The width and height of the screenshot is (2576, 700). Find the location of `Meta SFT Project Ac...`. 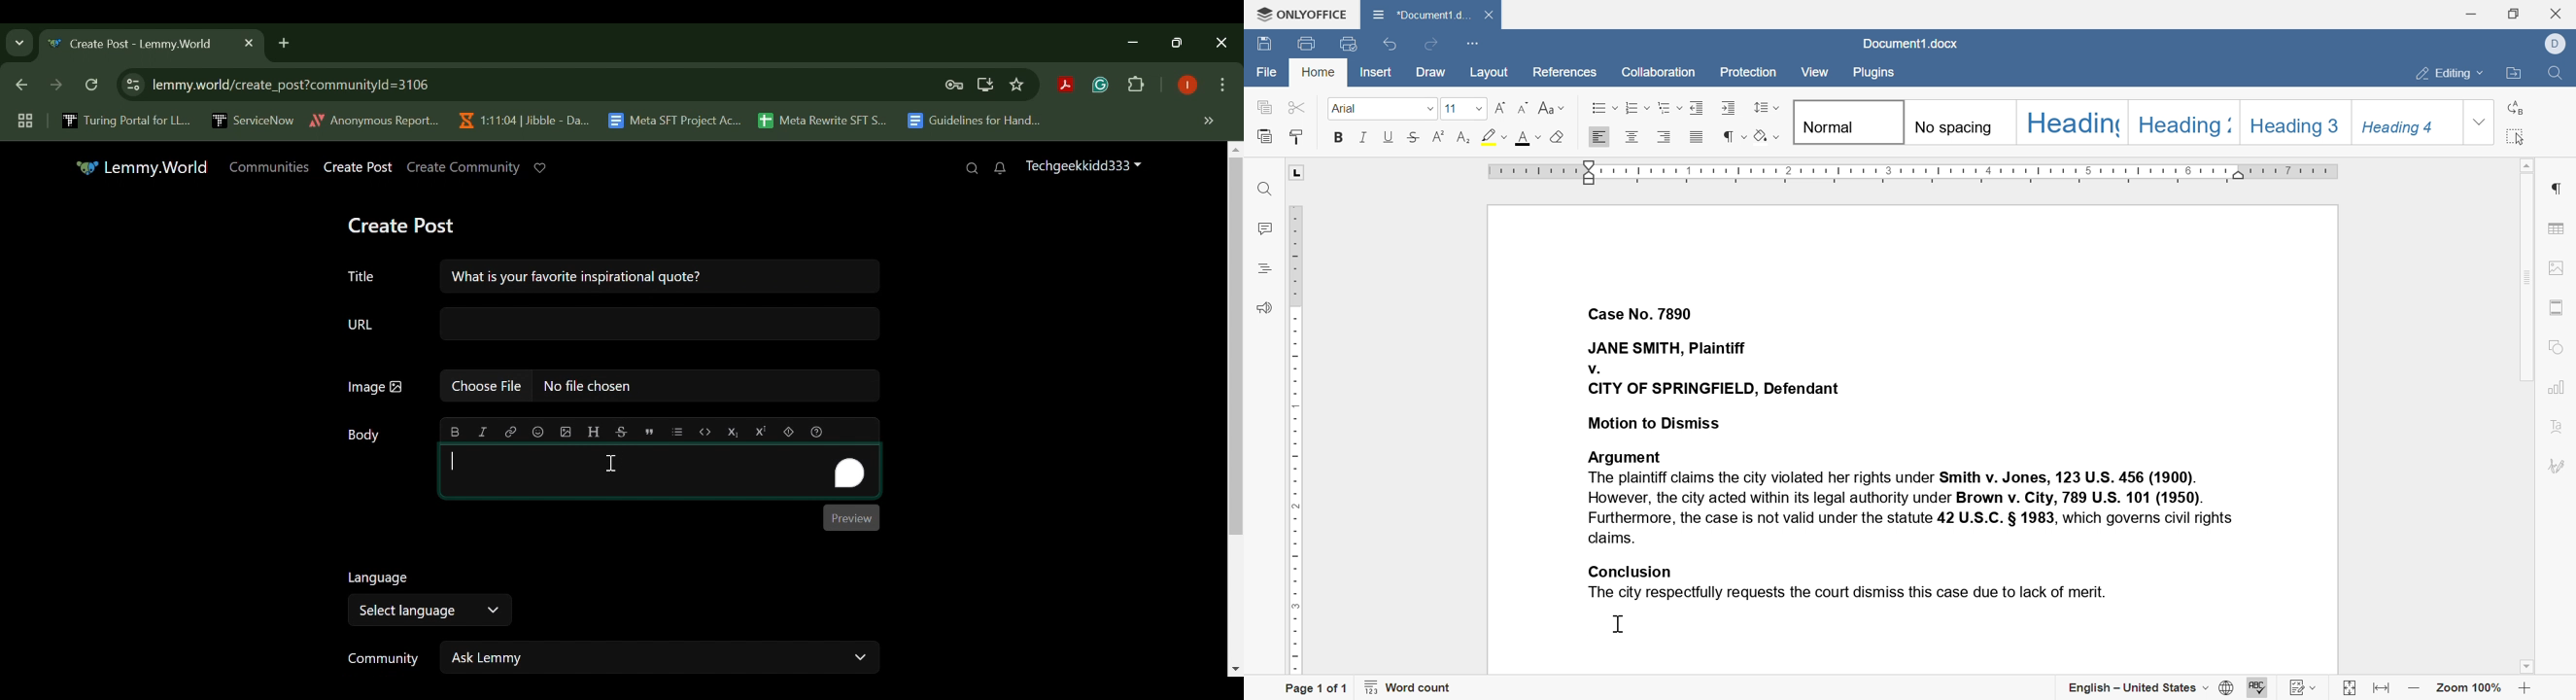

Meta SFT Project Ac... is located at coordinates (673, 122).